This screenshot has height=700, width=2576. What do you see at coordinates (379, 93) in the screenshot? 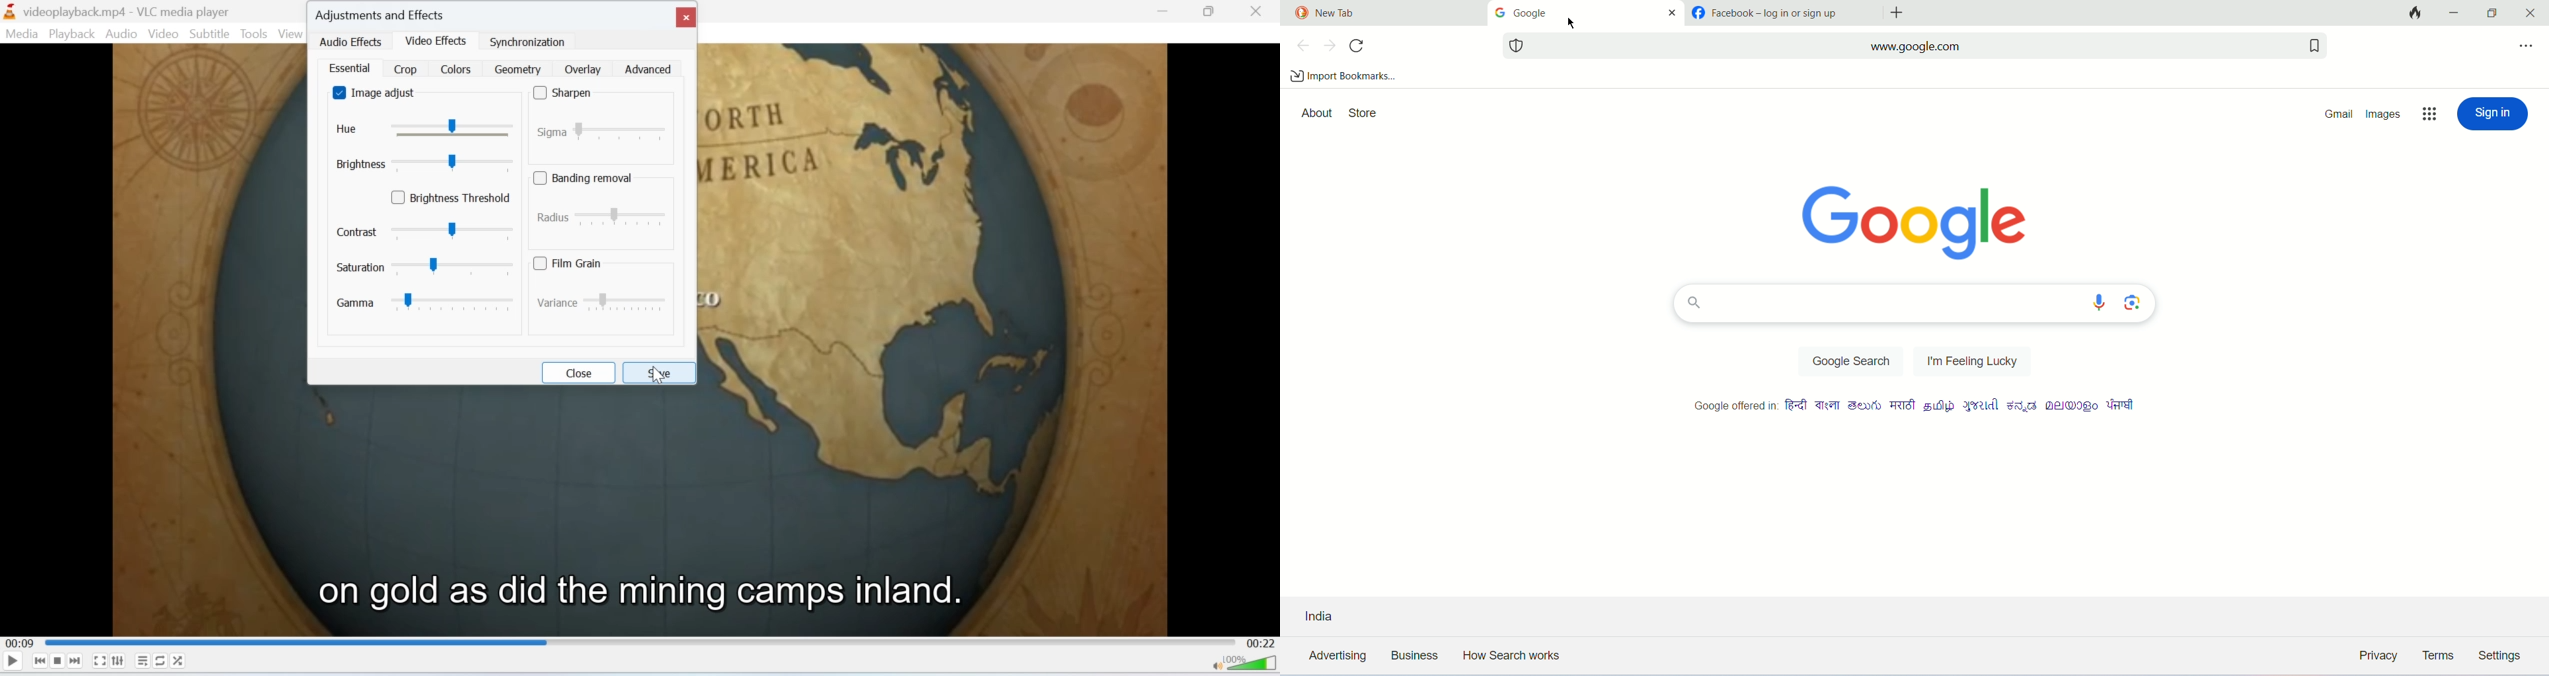
I see `image adjust` at bounding box center [379, 93].